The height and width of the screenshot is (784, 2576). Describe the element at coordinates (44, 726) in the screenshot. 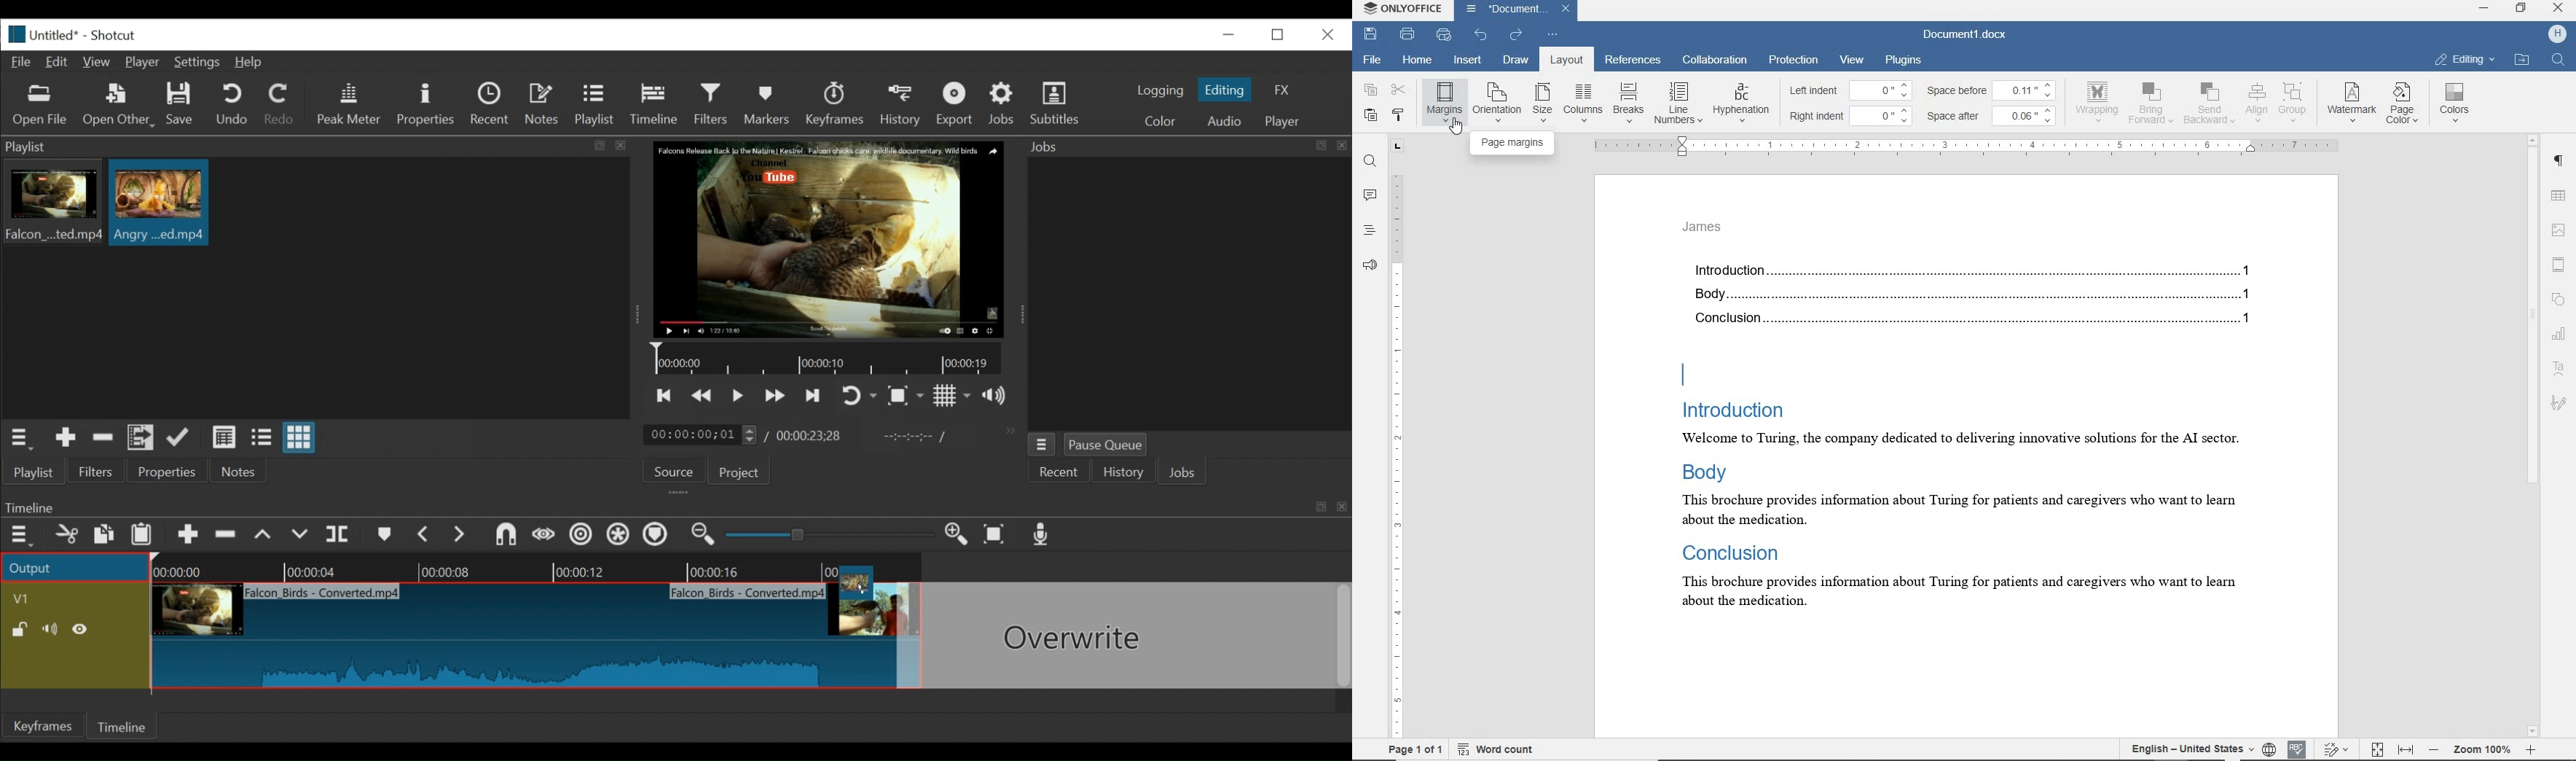

I see `Keyframes` at that location.